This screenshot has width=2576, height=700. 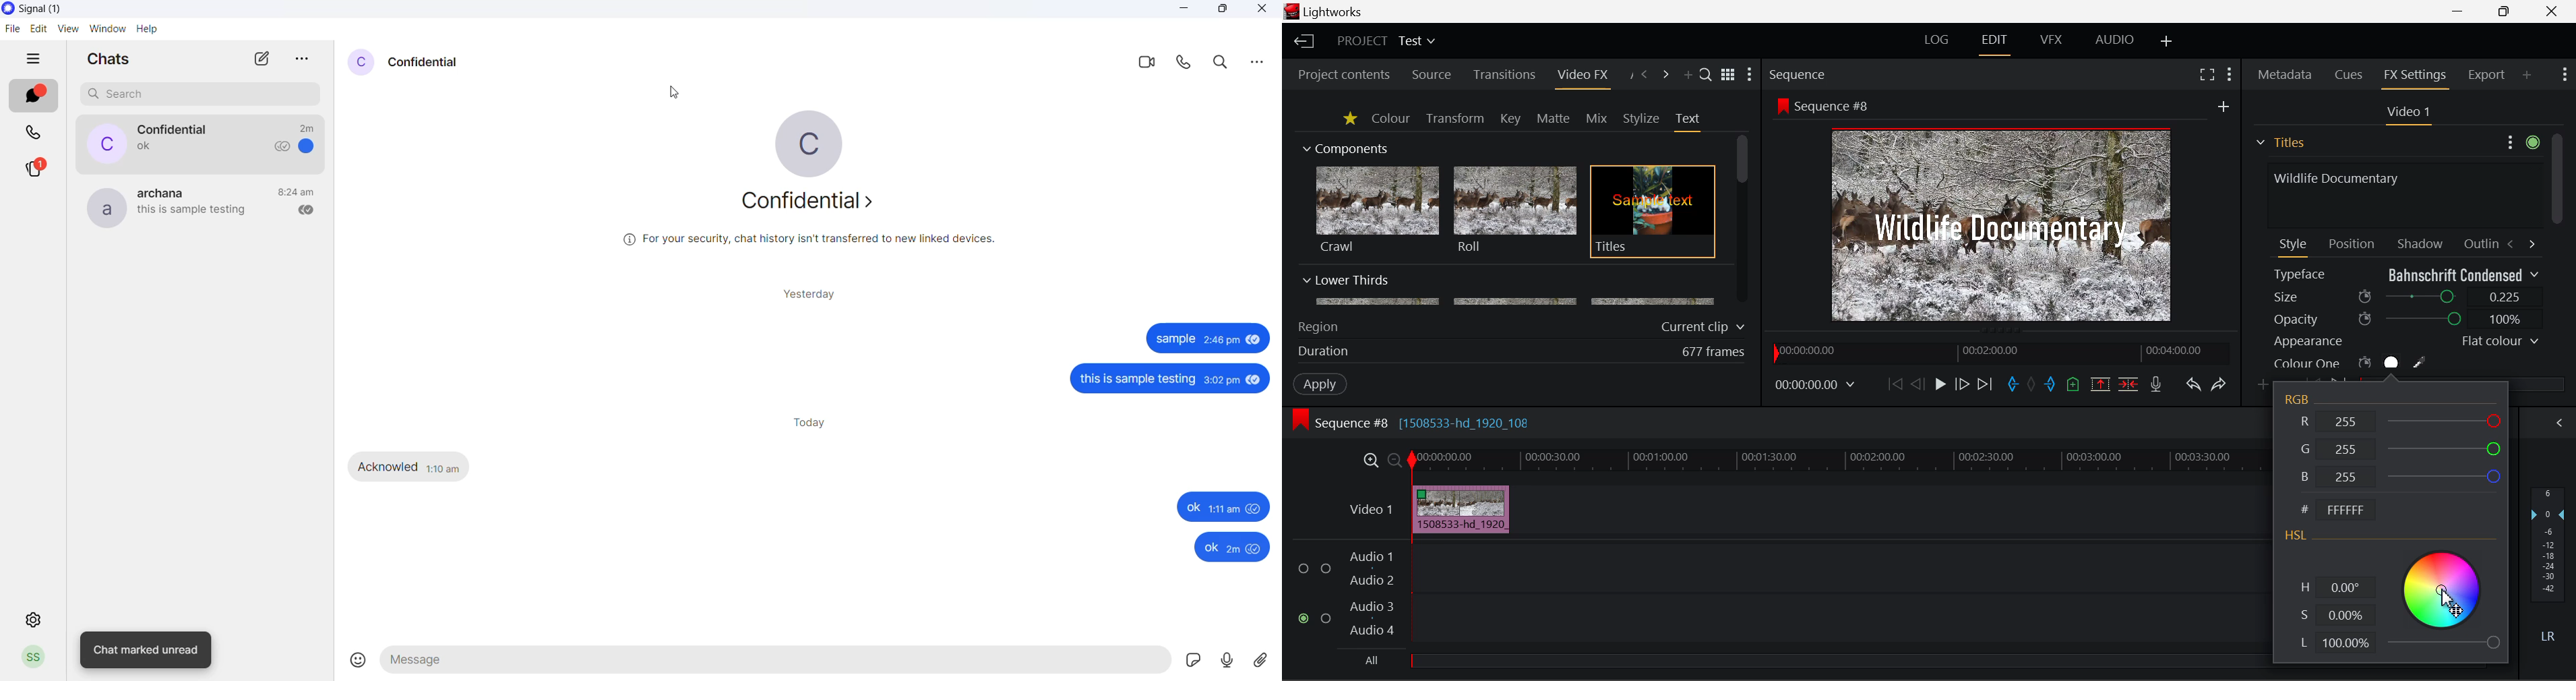 What do you see at coordinates (2300, 400) in the screenshot?
I see `RGB` at bounding box center [2300, 400].